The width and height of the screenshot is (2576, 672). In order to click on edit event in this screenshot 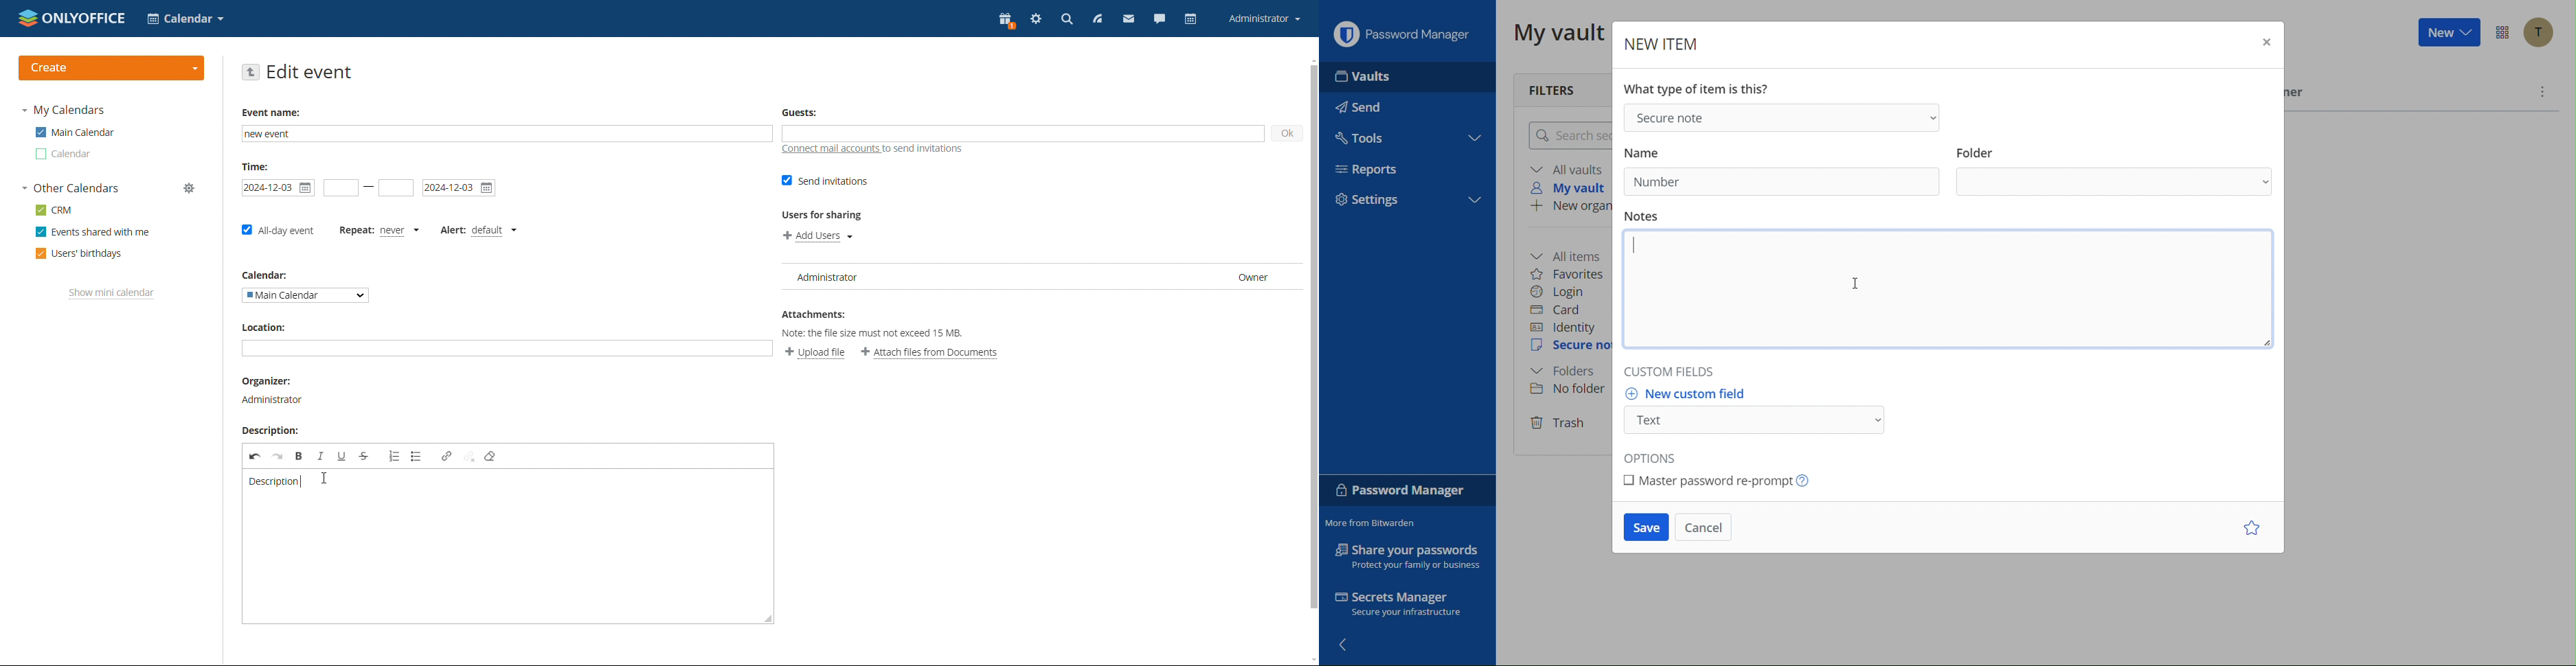, I will do `click(310, 72)`.